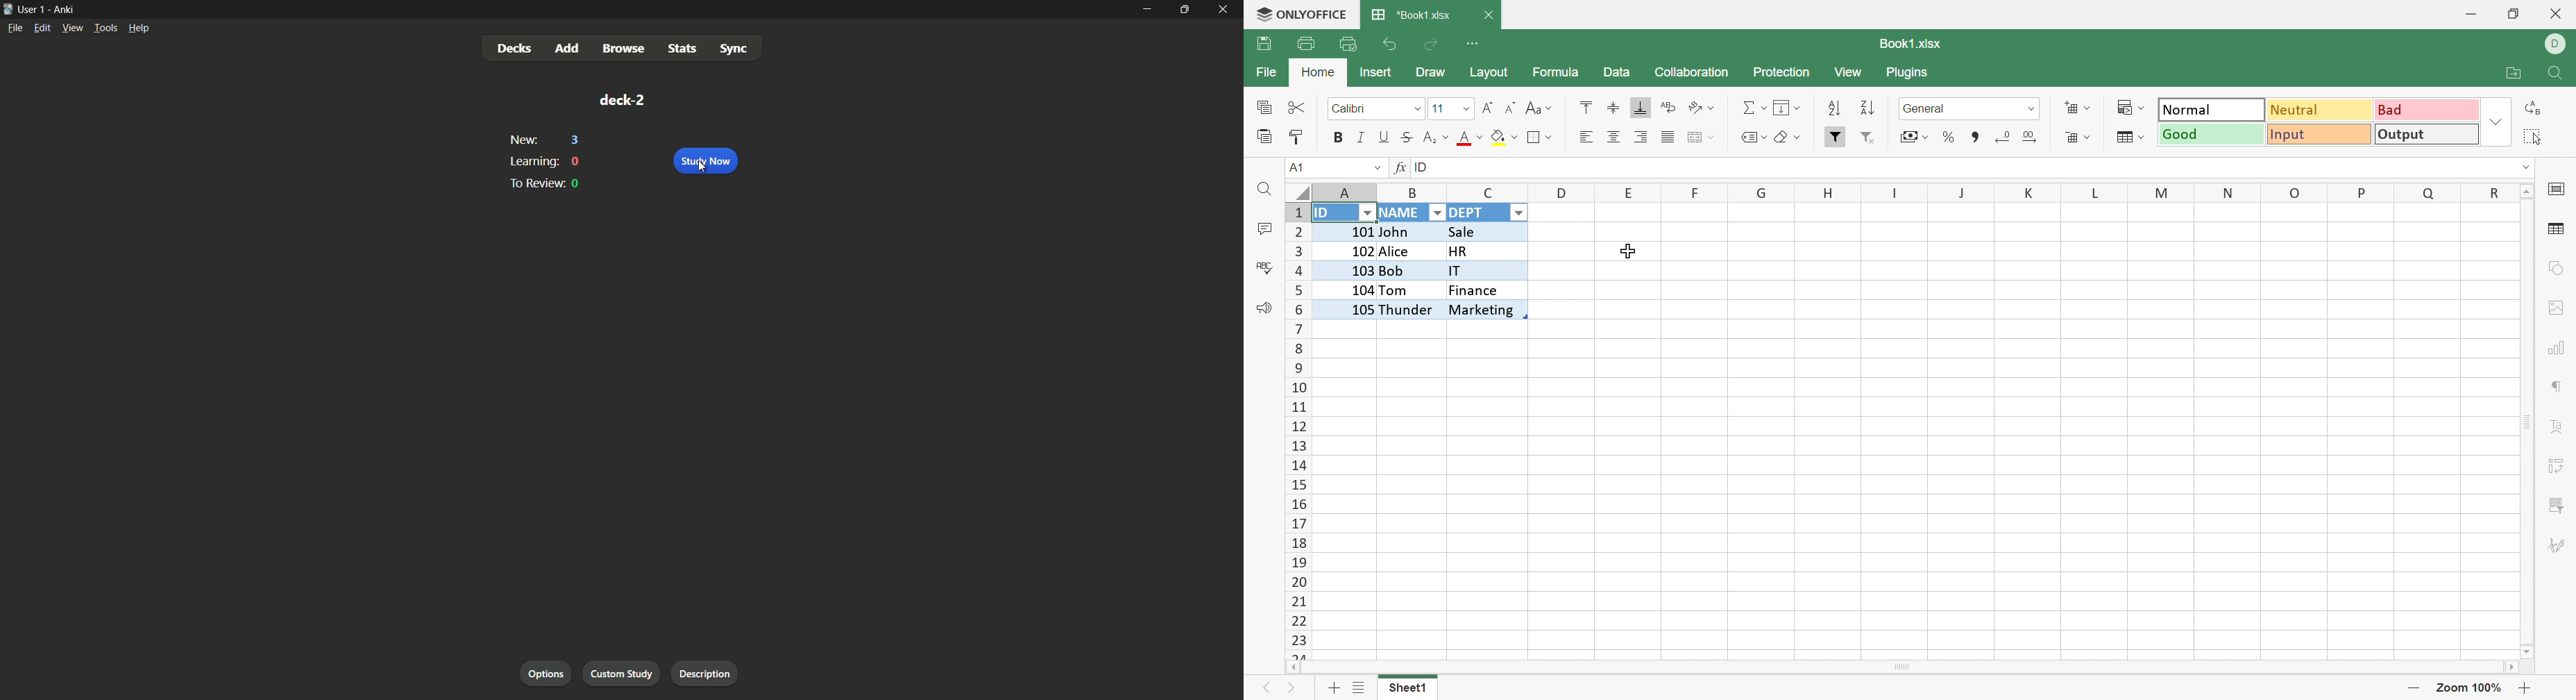  What do you see at coordinates (106, 28) in the screenshot?
I see `tools menu` at bounding box center [106, 28].